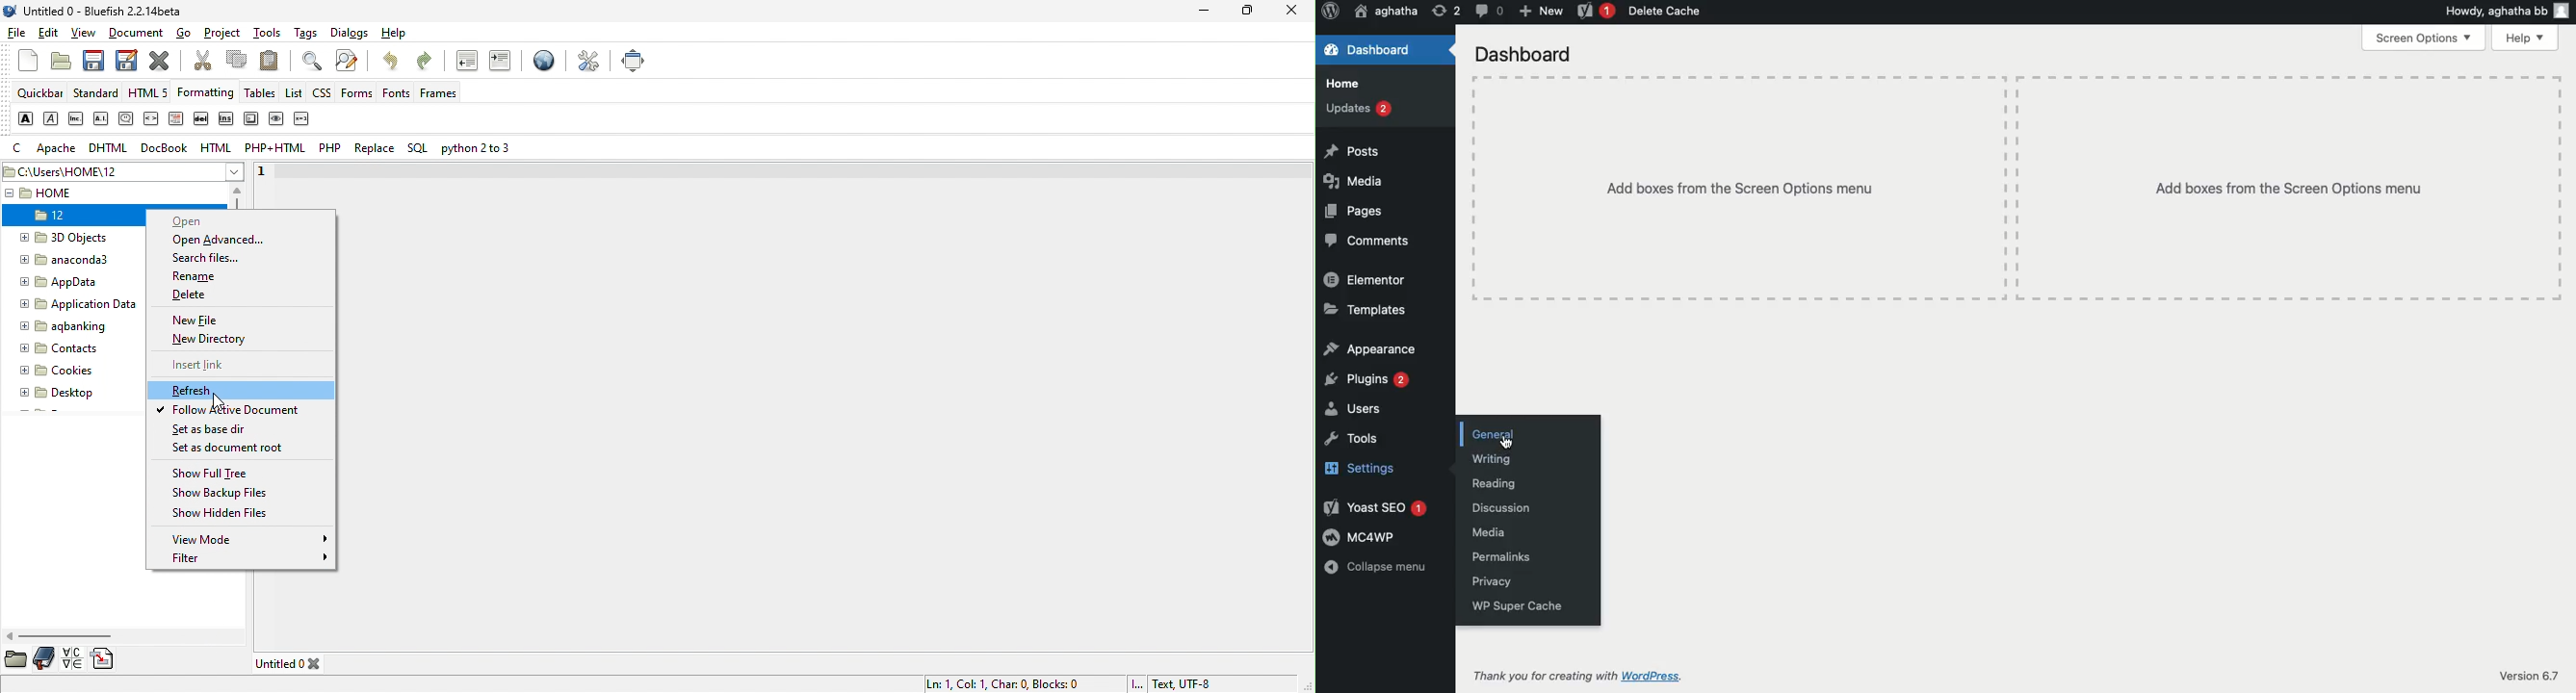 This screenshot has width=2576, height=700. What do you see at coordinates (1596, 10) in the screenshot?
I see `Yoast` at bounding box center [1596, 10].